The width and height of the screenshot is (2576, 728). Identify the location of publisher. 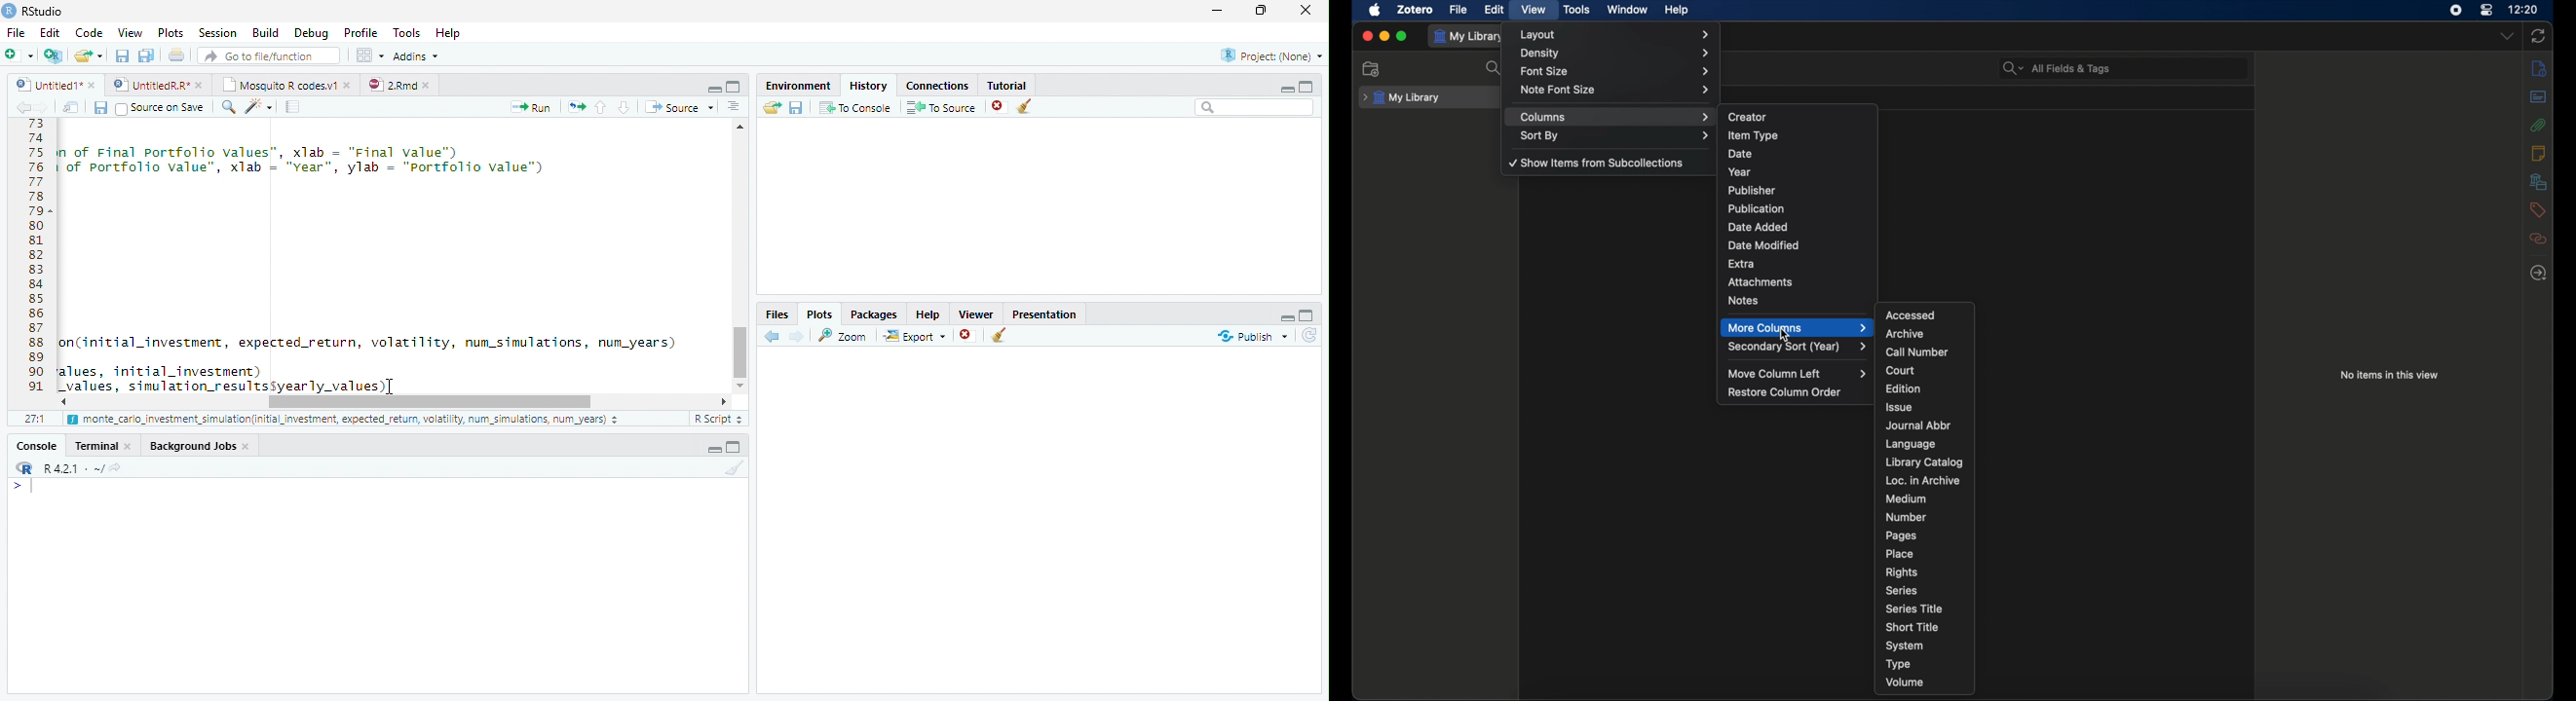
(1750, 190).